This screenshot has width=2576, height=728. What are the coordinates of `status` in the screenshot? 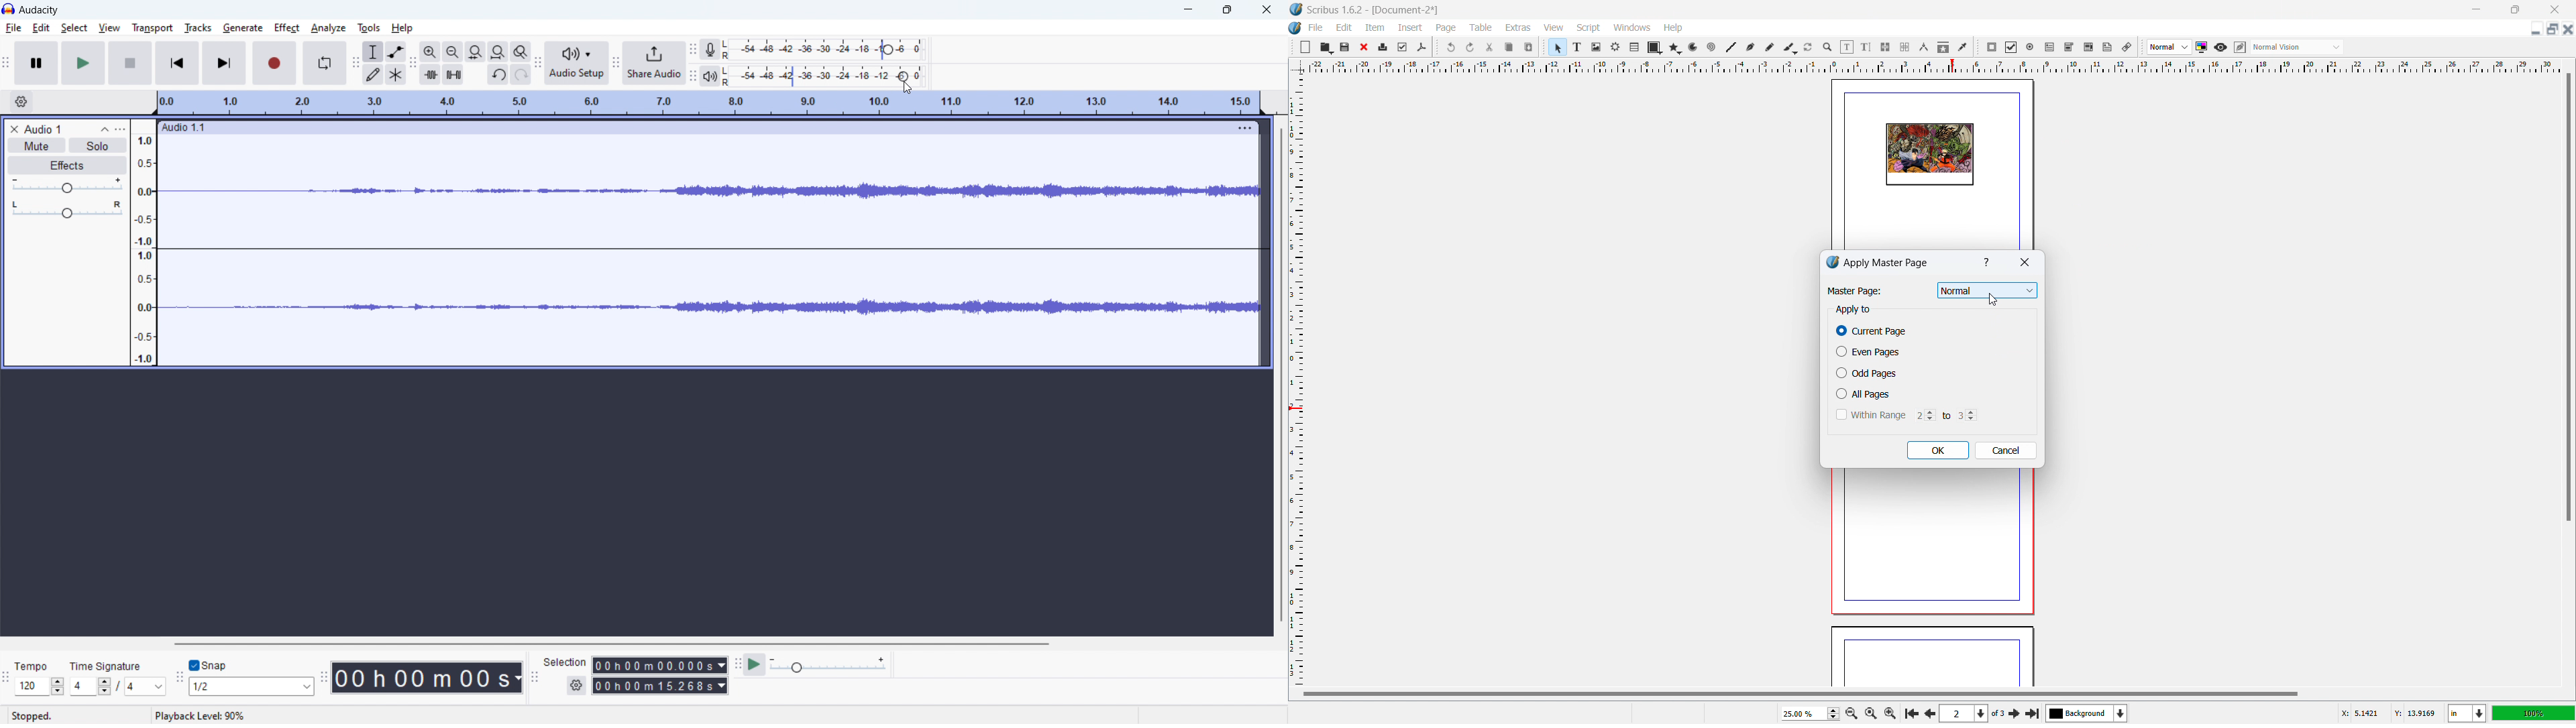 It's located at (199, 715).